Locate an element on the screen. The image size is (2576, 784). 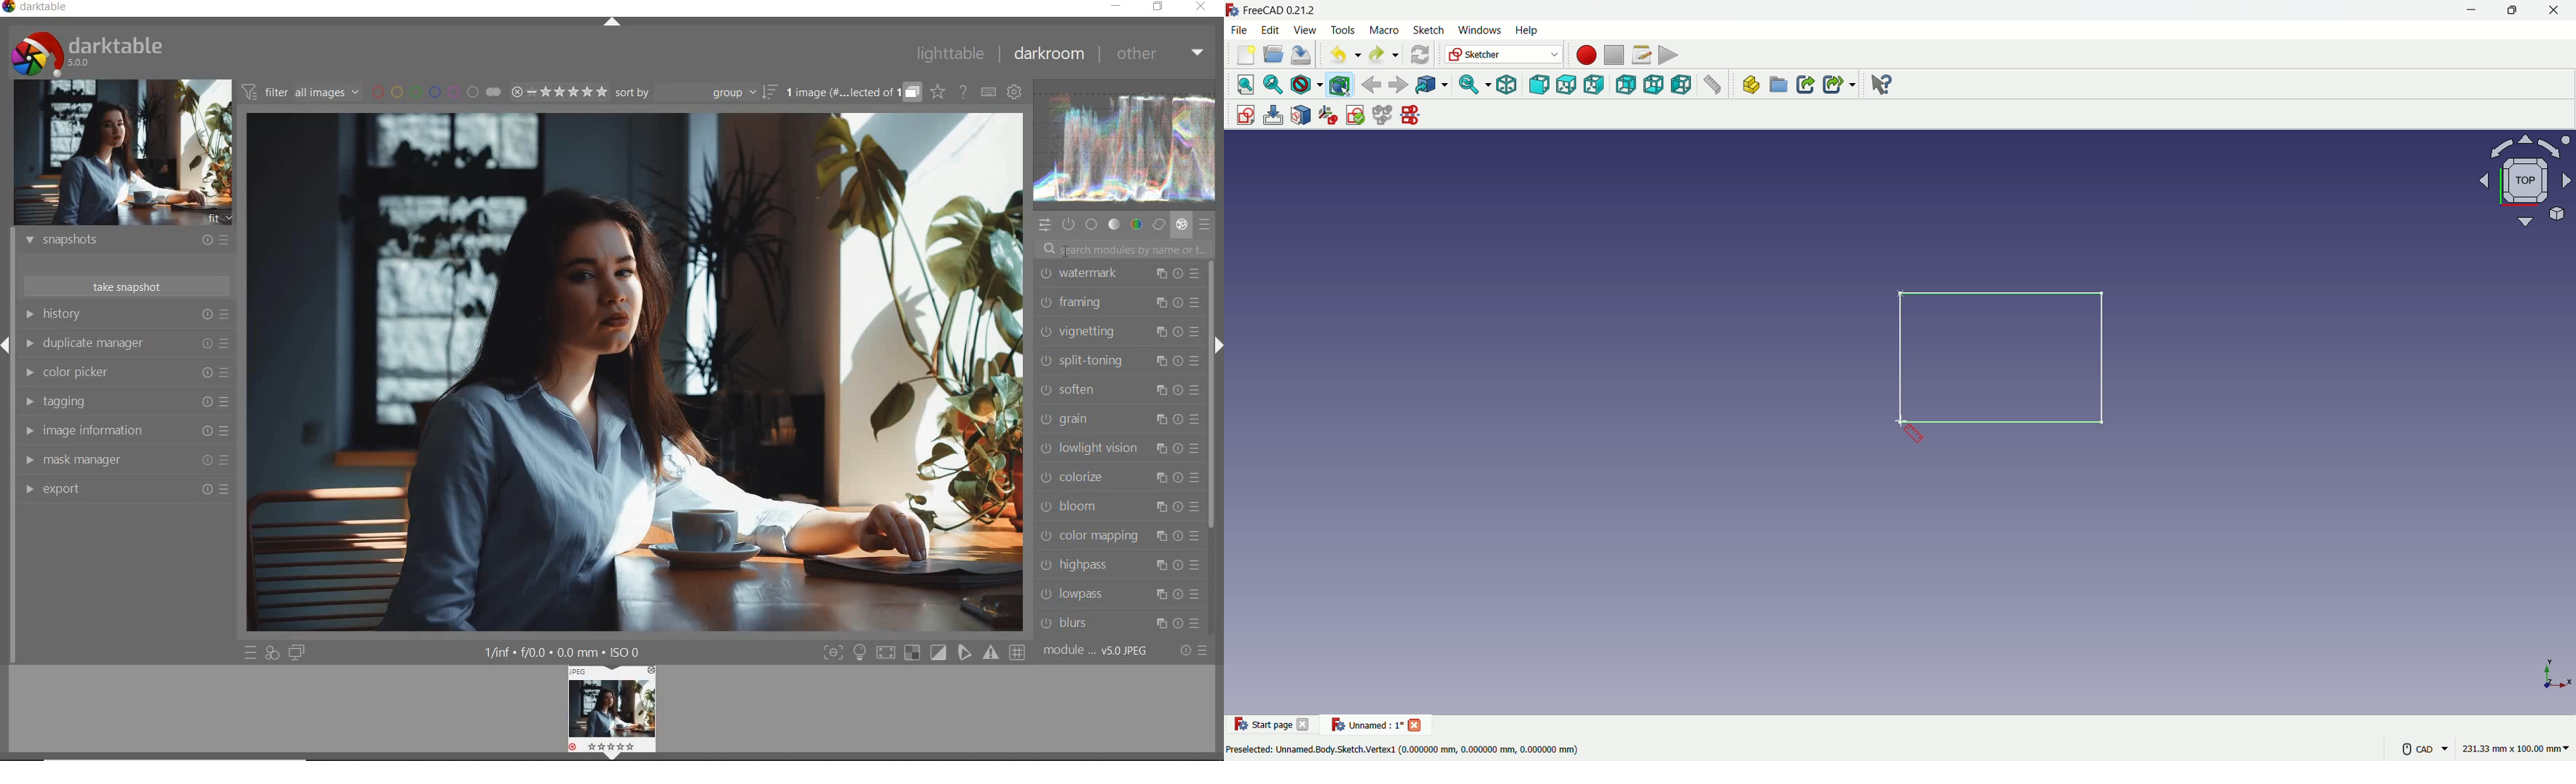
take snapshot is located at coordinates (125, 286).